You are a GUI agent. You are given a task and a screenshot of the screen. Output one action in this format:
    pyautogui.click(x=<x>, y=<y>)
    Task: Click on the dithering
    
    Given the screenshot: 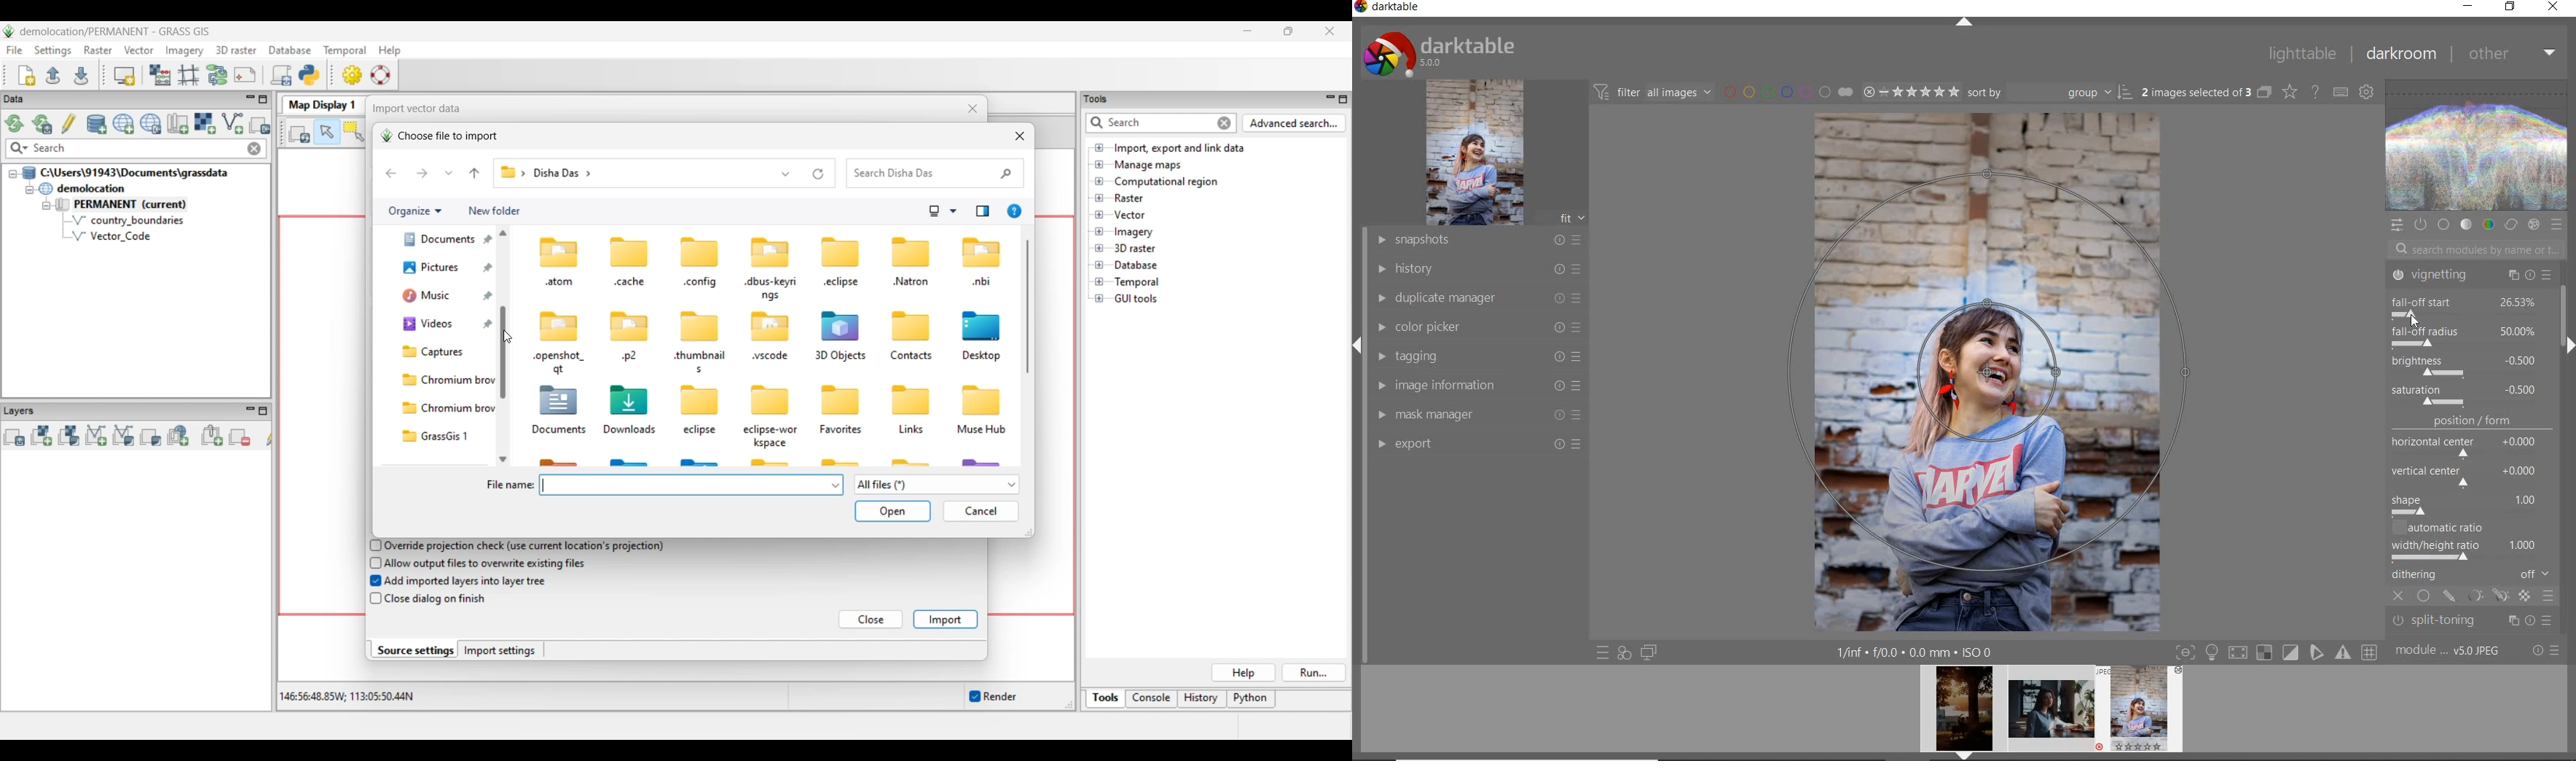 What is the action you would take?
    pyautogui.click(x=2473, y=576)
    